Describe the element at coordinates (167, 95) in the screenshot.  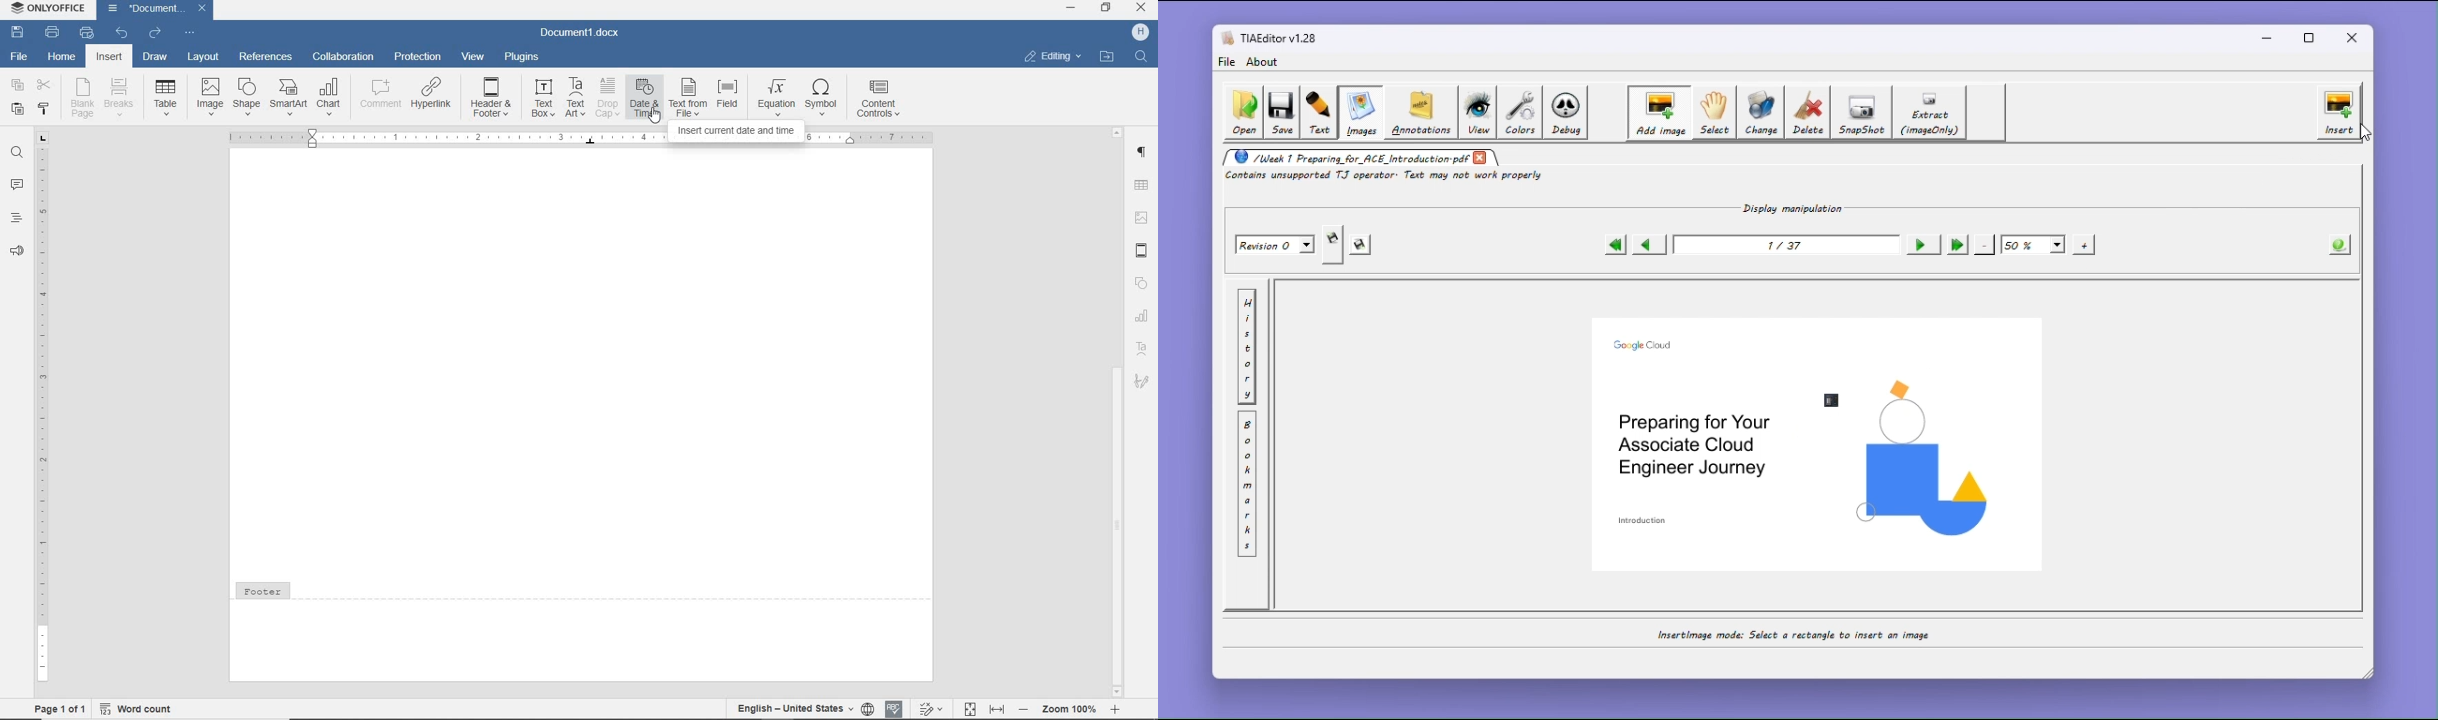
I see `table` at that location.